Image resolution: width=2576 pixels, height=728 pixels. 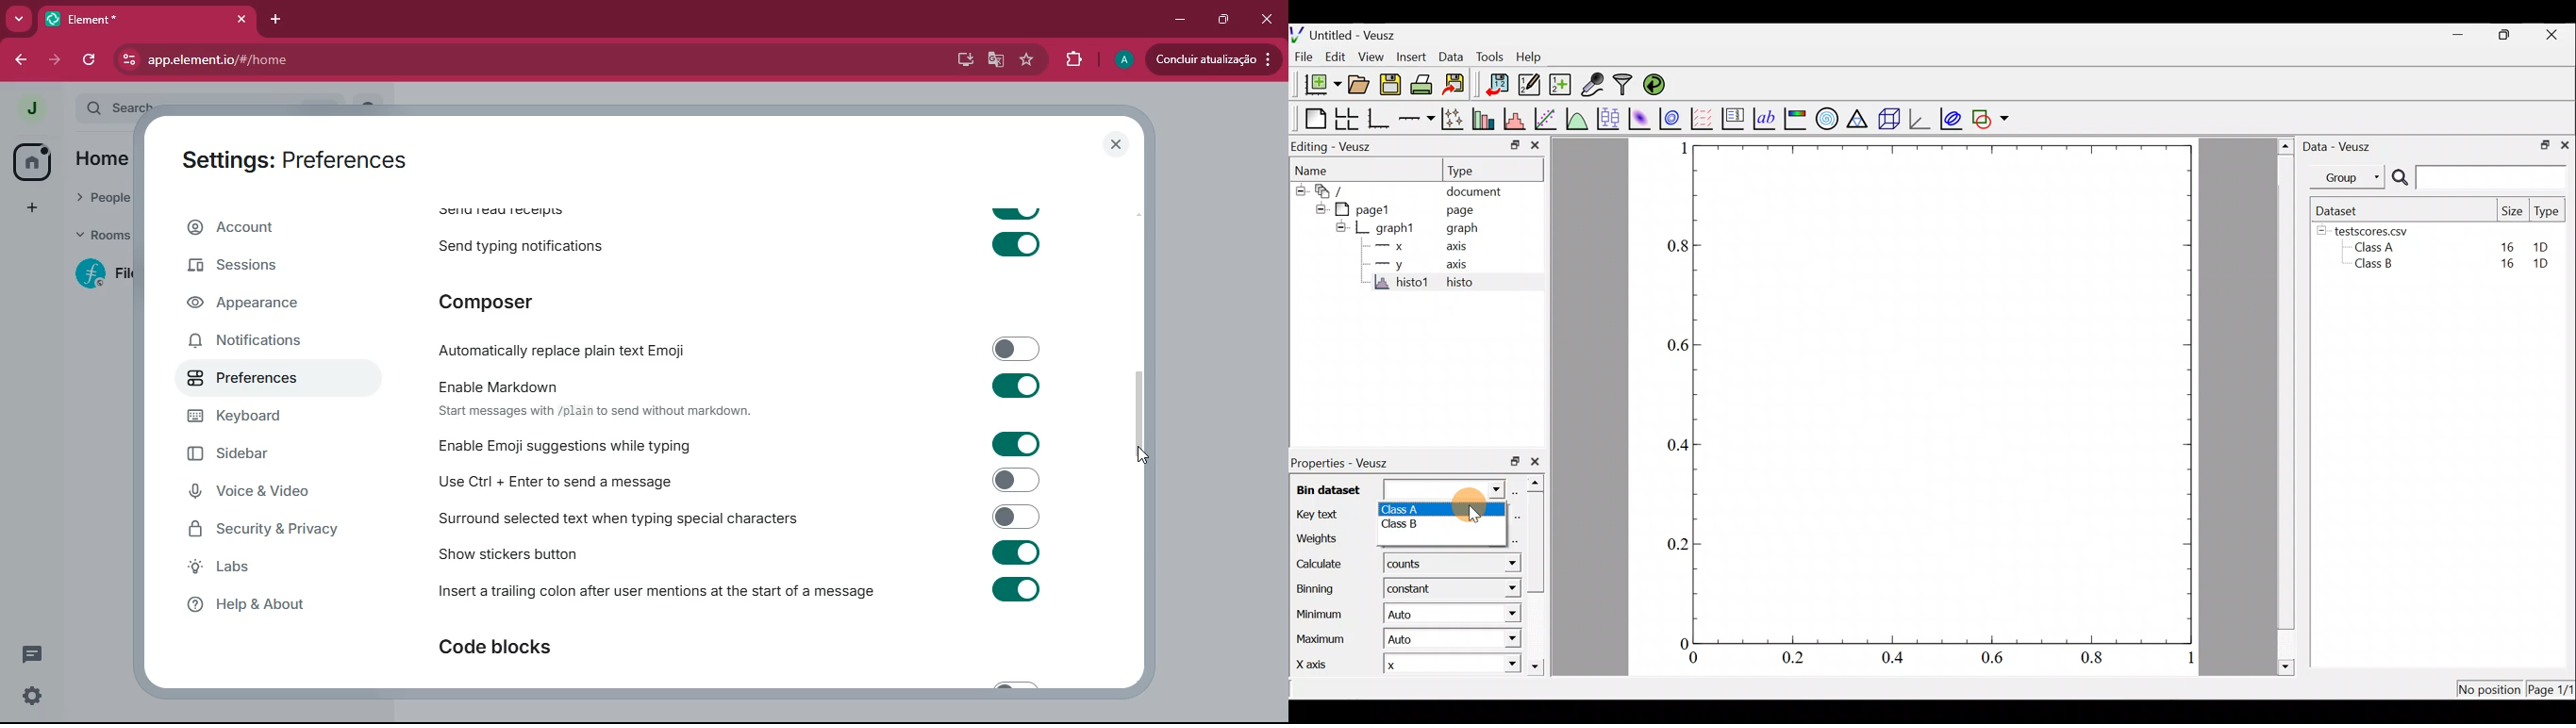 I want to click on cursor, so click(x=1473, y=510).